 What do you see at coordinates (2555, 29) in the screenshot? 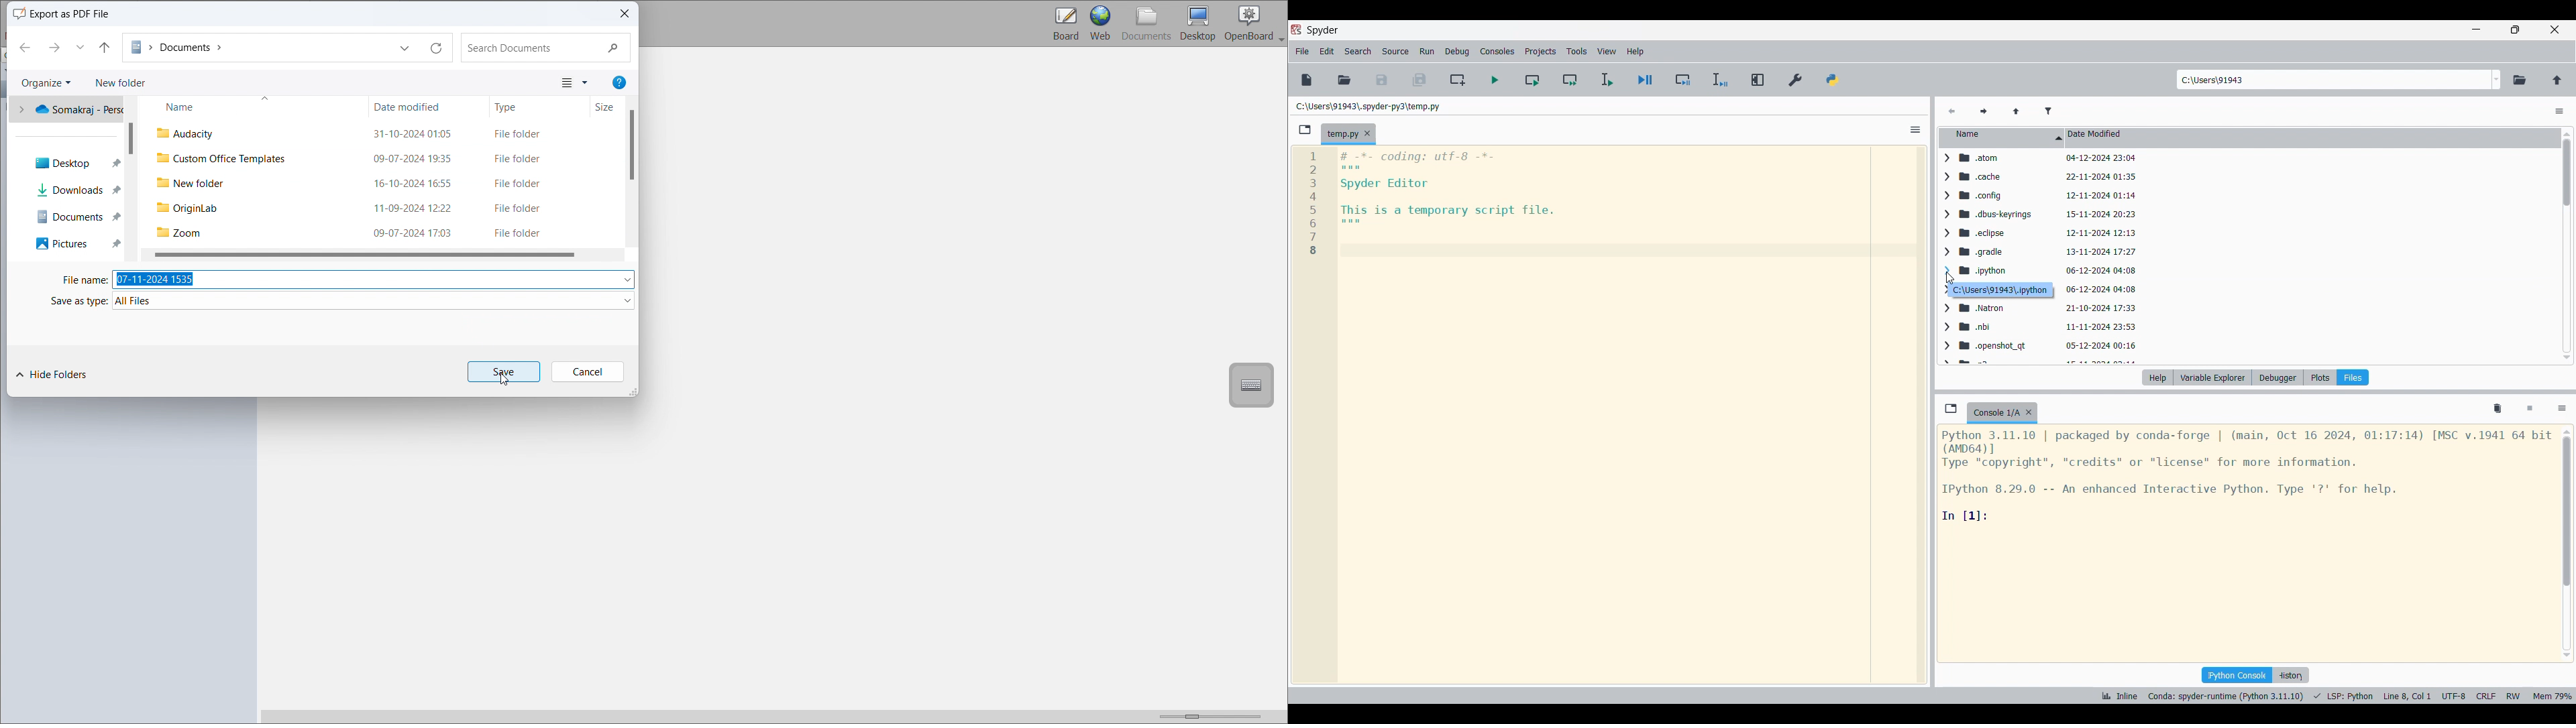
I see `Close interface ` at bounding box center [2555, 29].